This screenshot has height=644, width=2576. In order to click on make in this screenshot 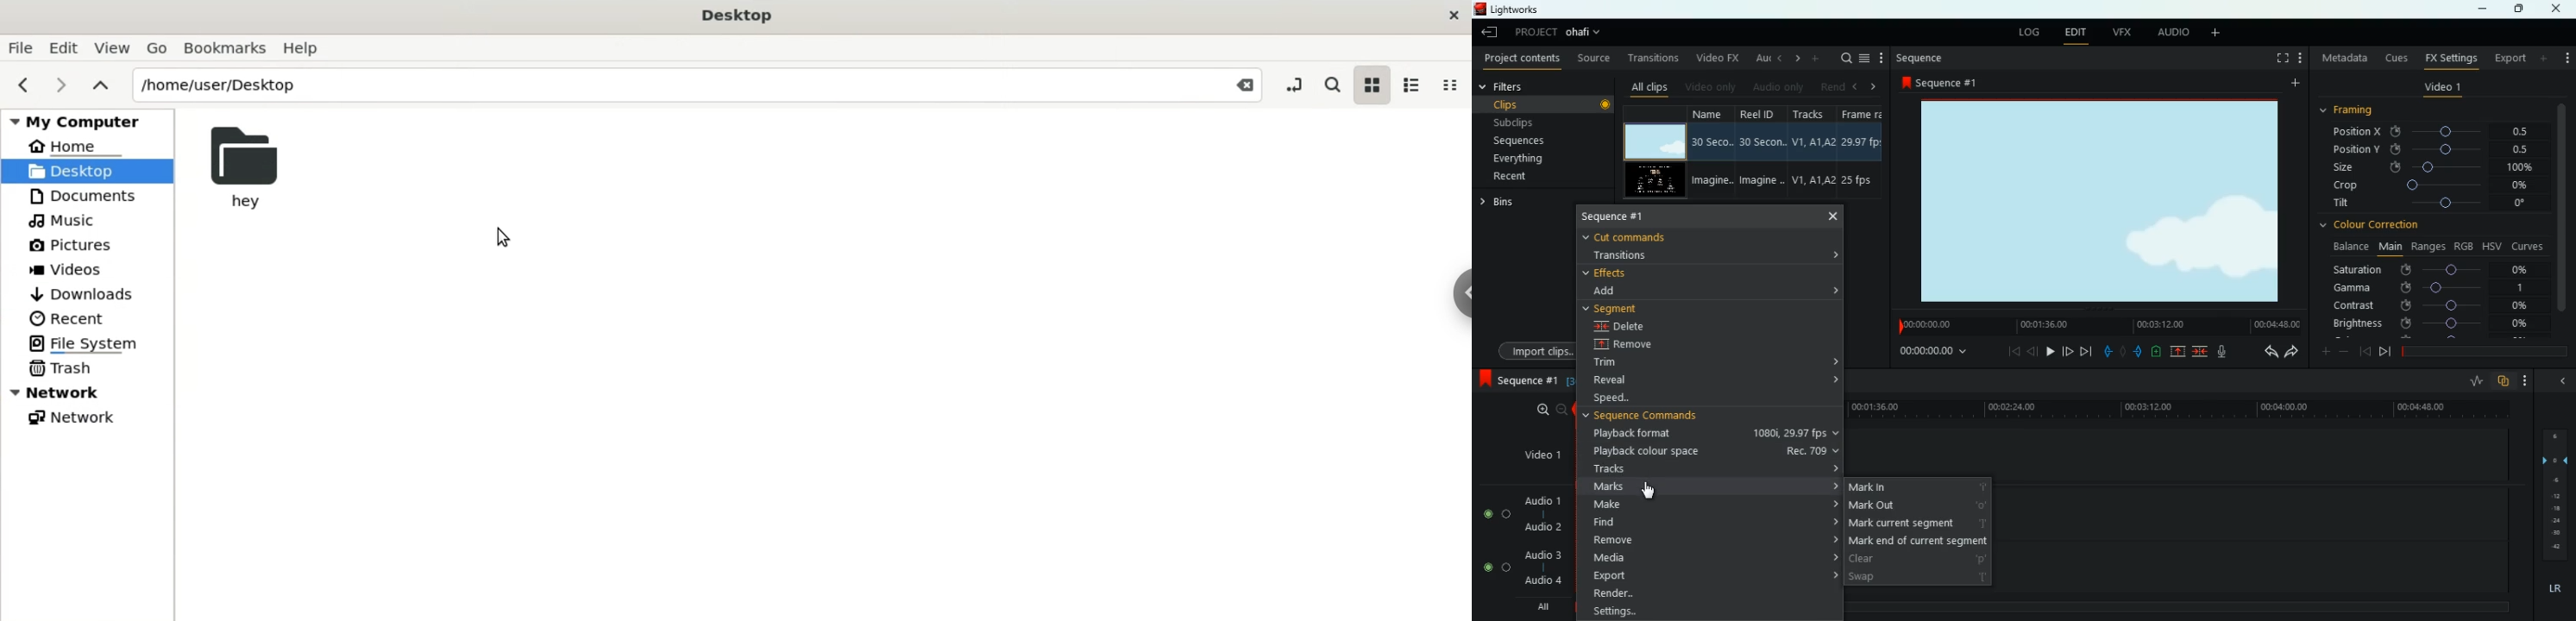, I will do `click(1715, 505)`.